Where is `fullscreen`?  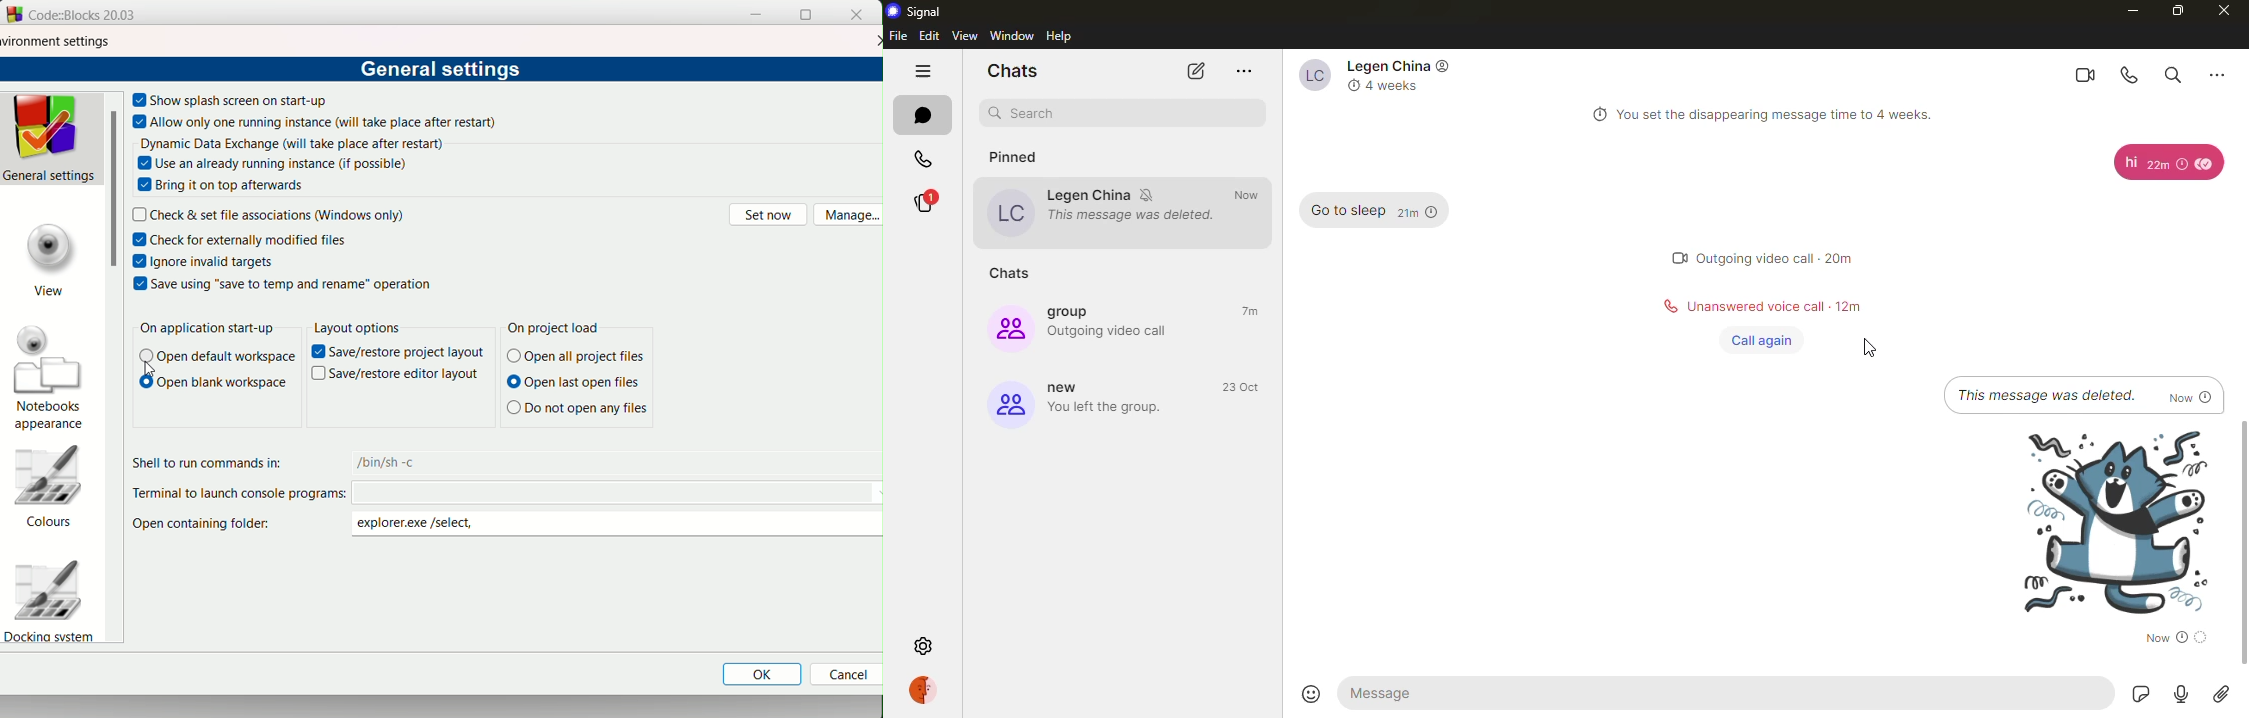 fullscreen is located at coordinates (804, 15).